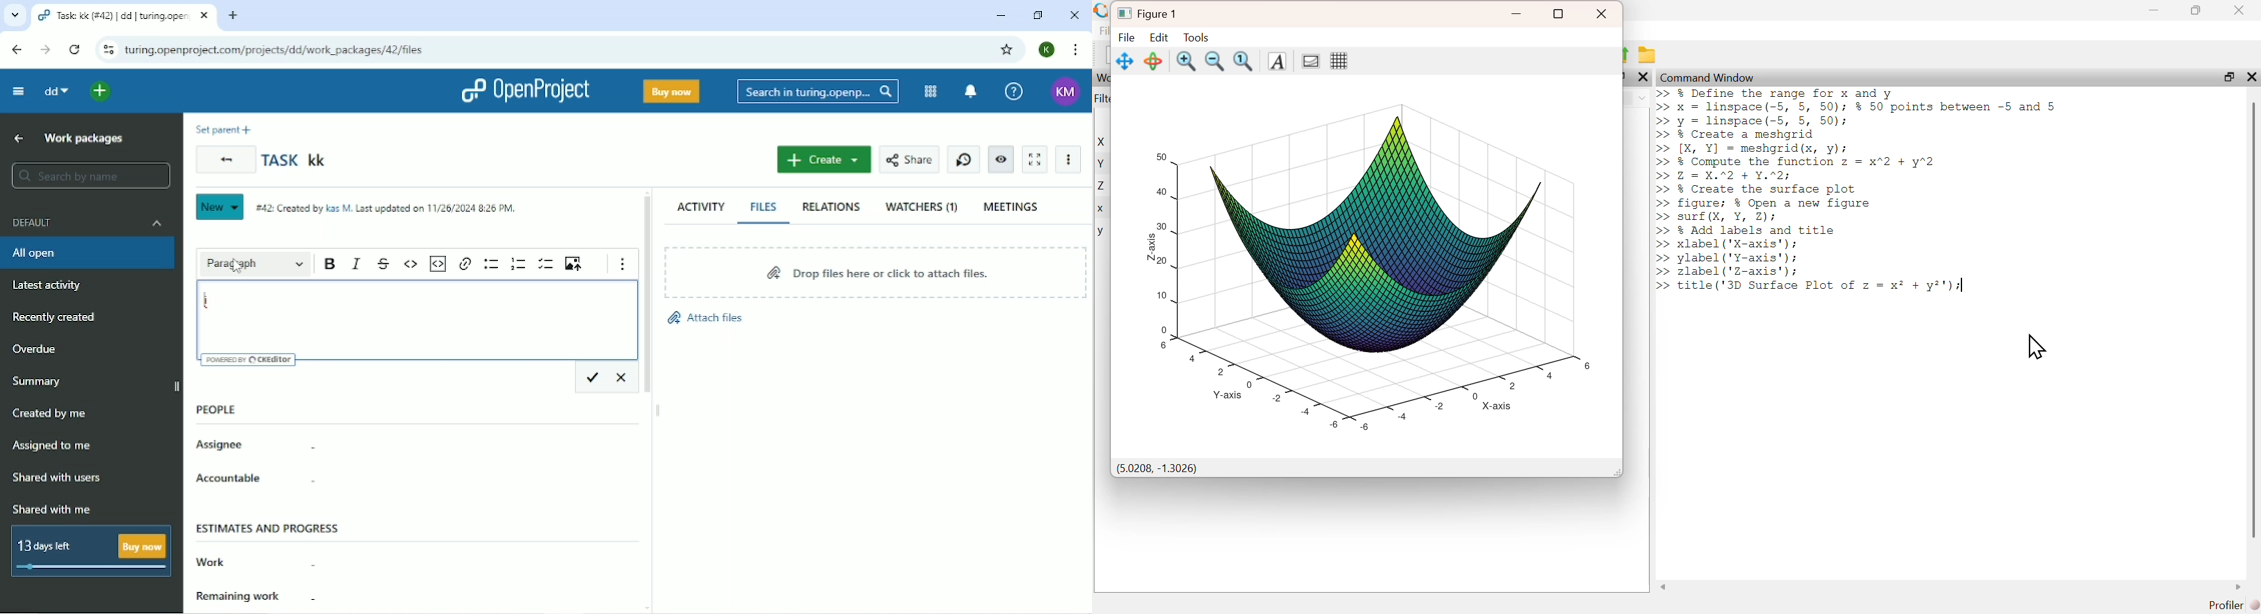 This screenshot has height=616, width=2268. I want to click on Assigned to me, so click(54, 446).